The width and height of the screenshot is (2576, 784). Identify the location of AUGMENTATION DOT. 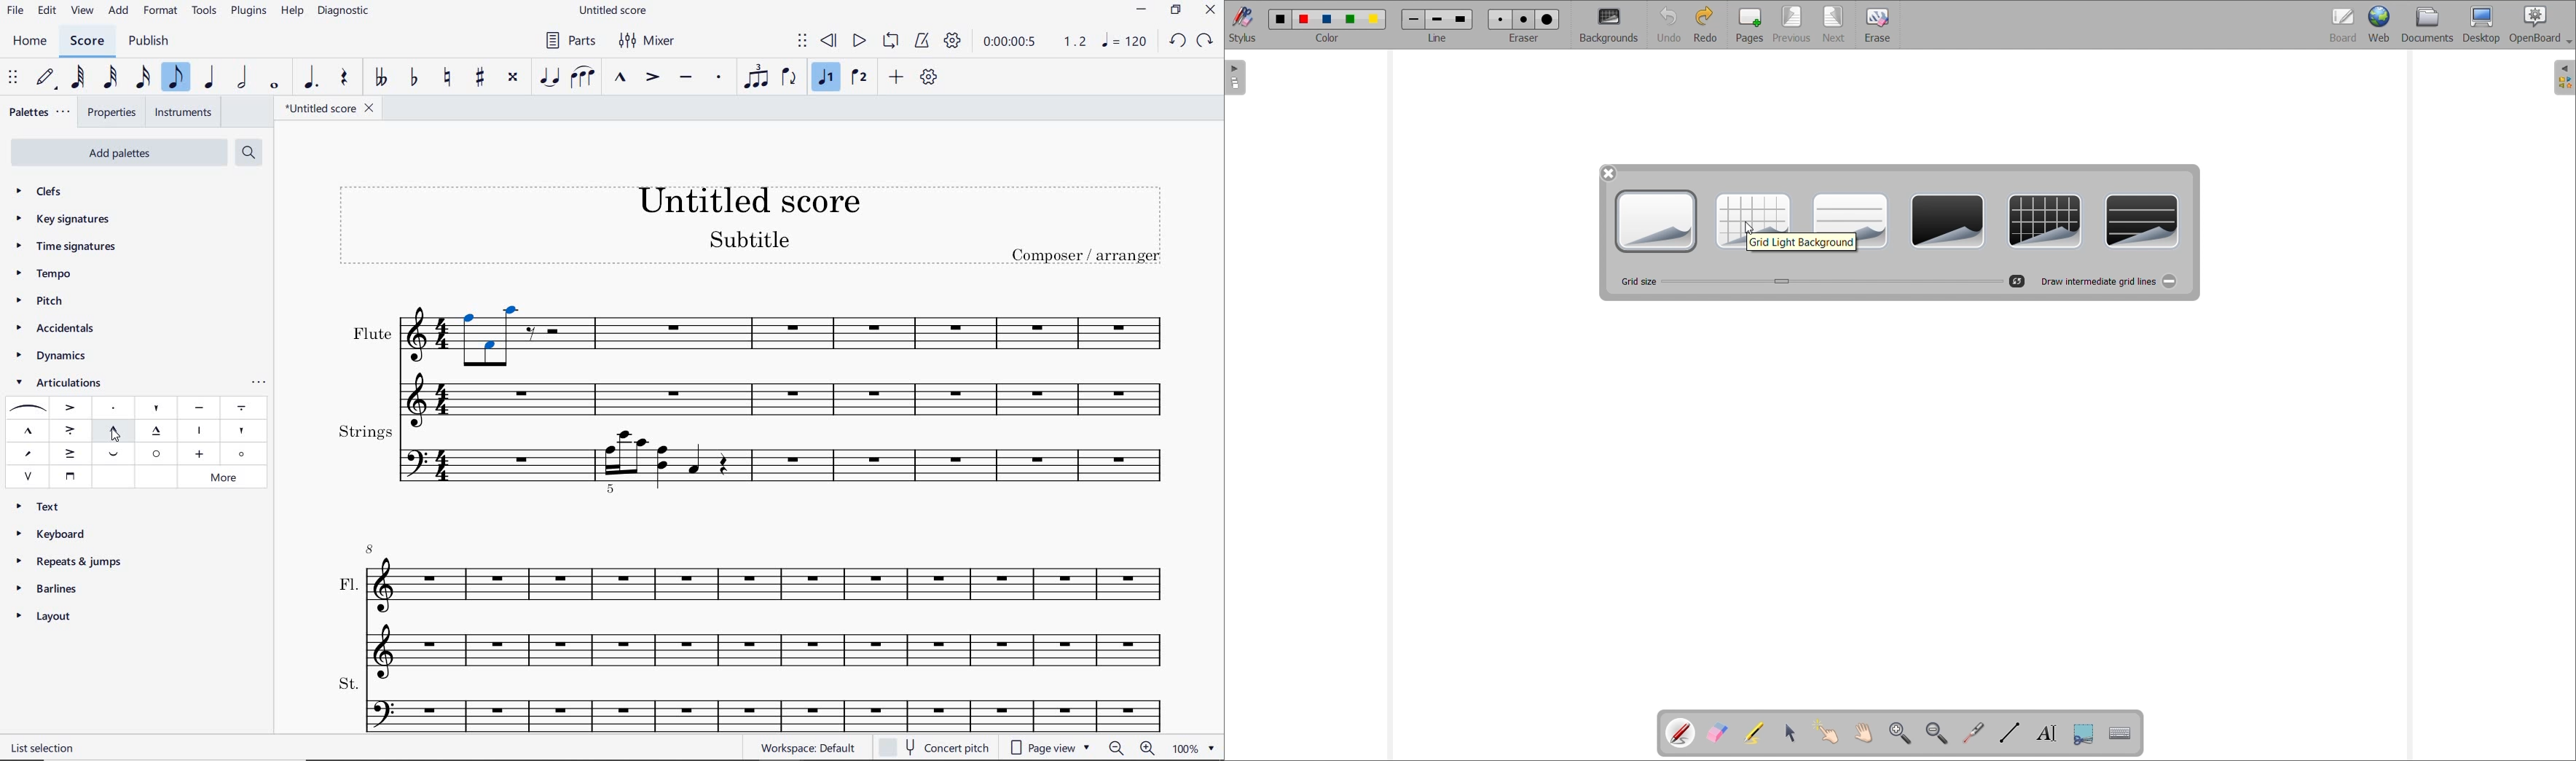
(311, 78).